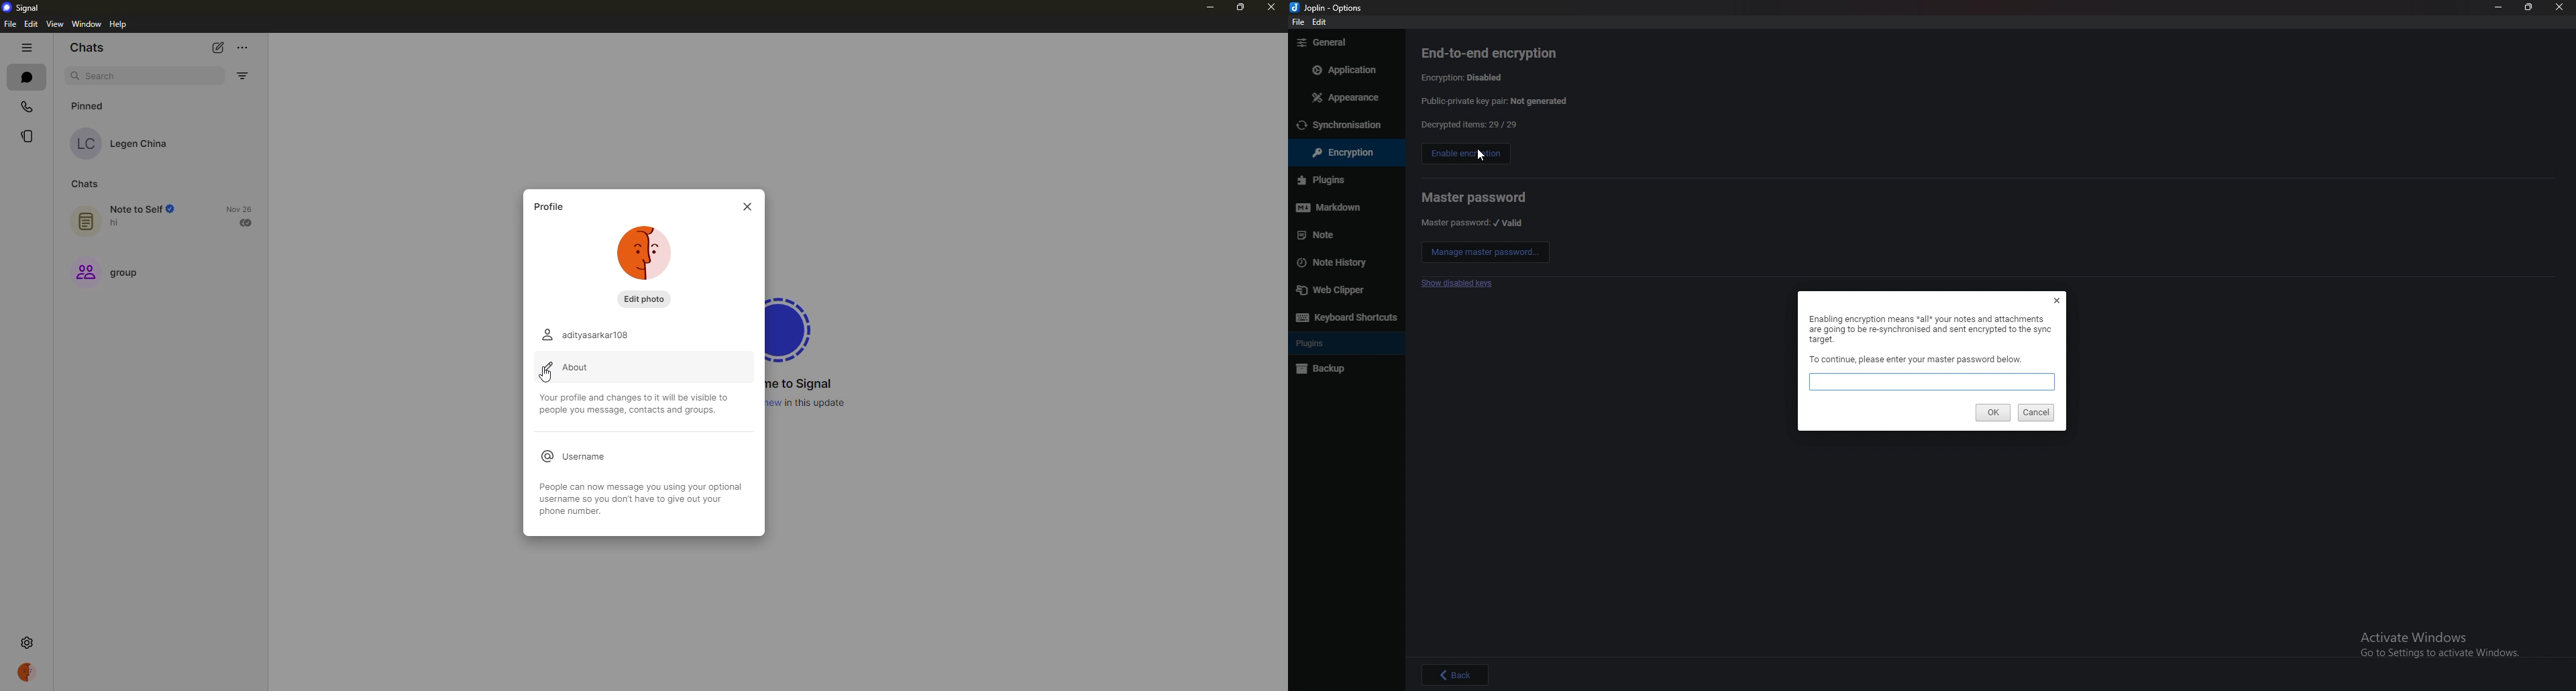  I want to click on Text, so click(2447, 645).